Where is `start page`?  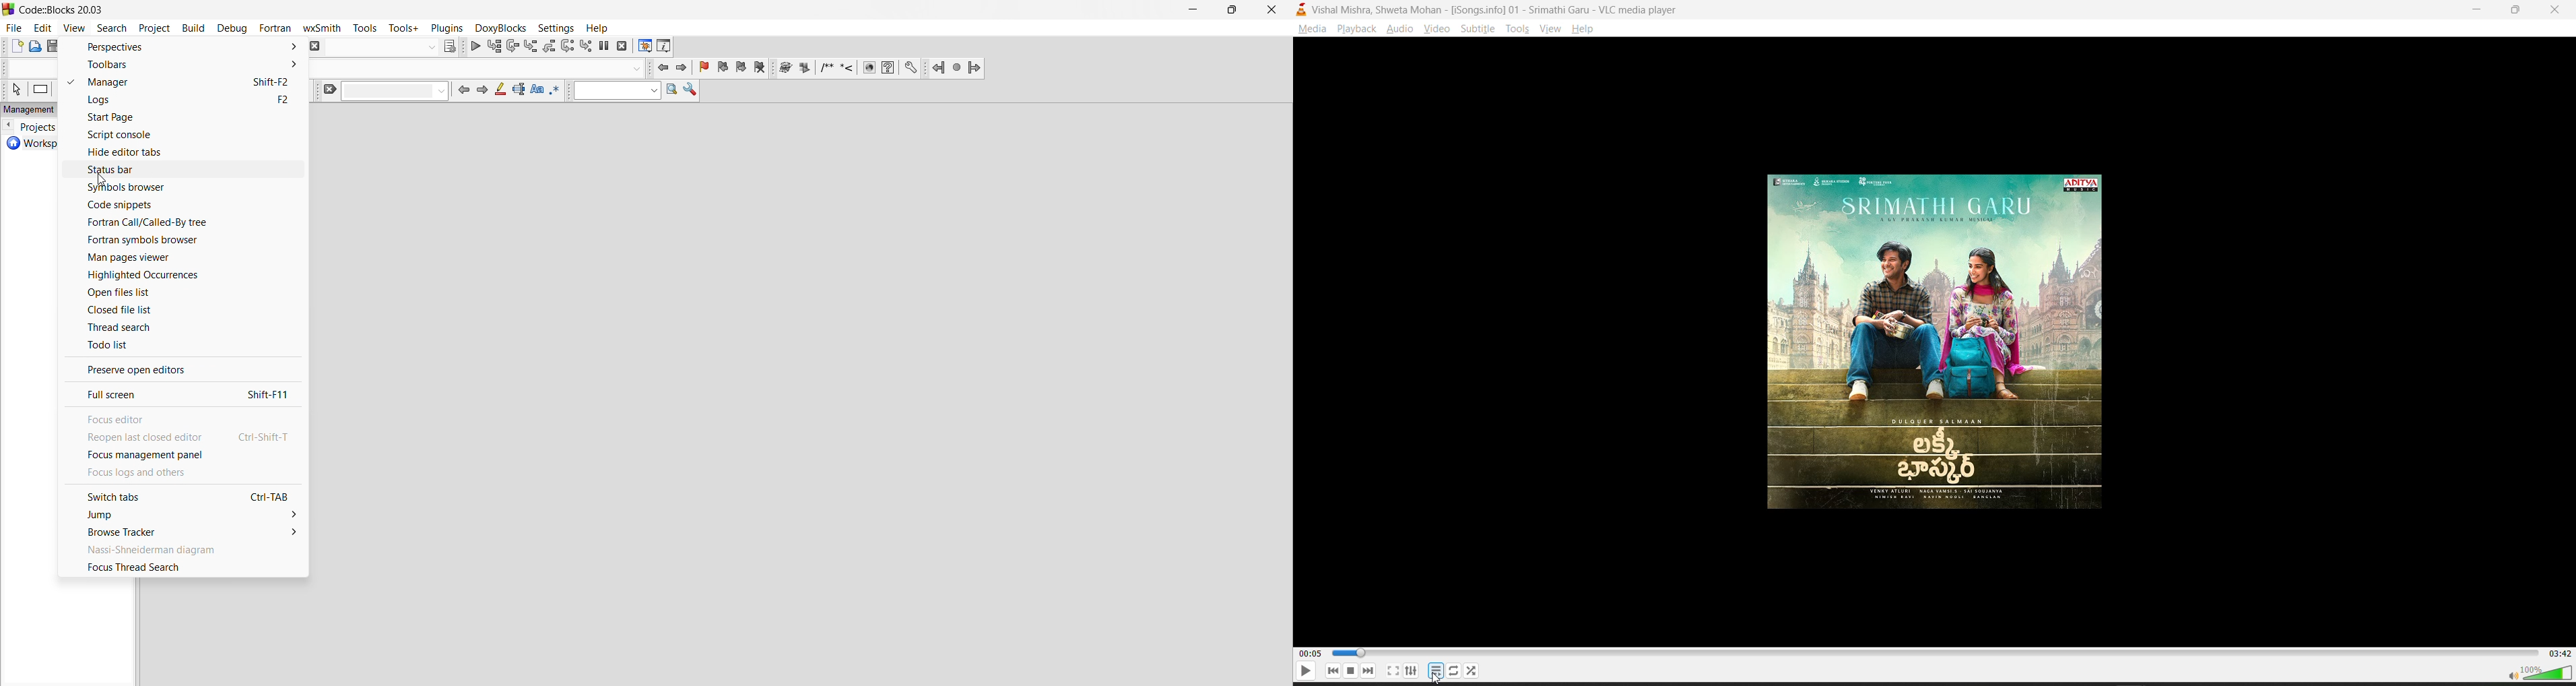 start page is located at coordinates (182, 118).